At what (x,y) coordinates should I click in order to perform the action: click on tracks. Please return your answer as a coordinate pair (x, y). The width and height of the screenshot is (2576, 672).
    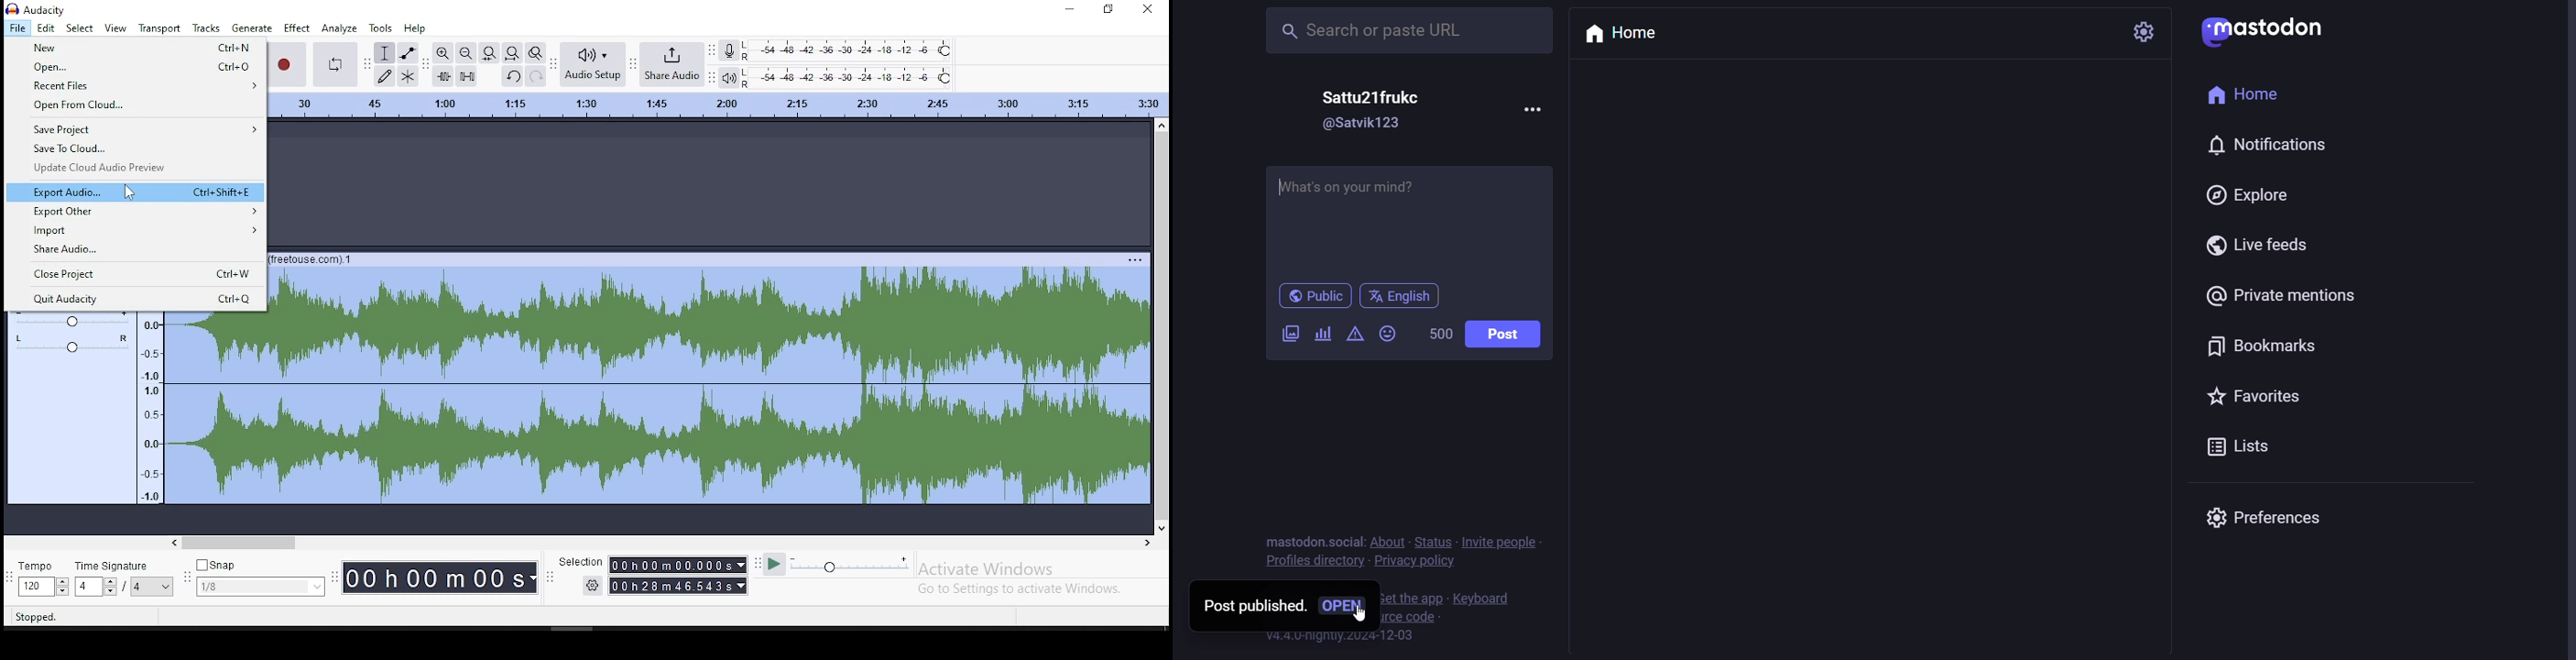
    Looking at the image, I should click on (207, 28).